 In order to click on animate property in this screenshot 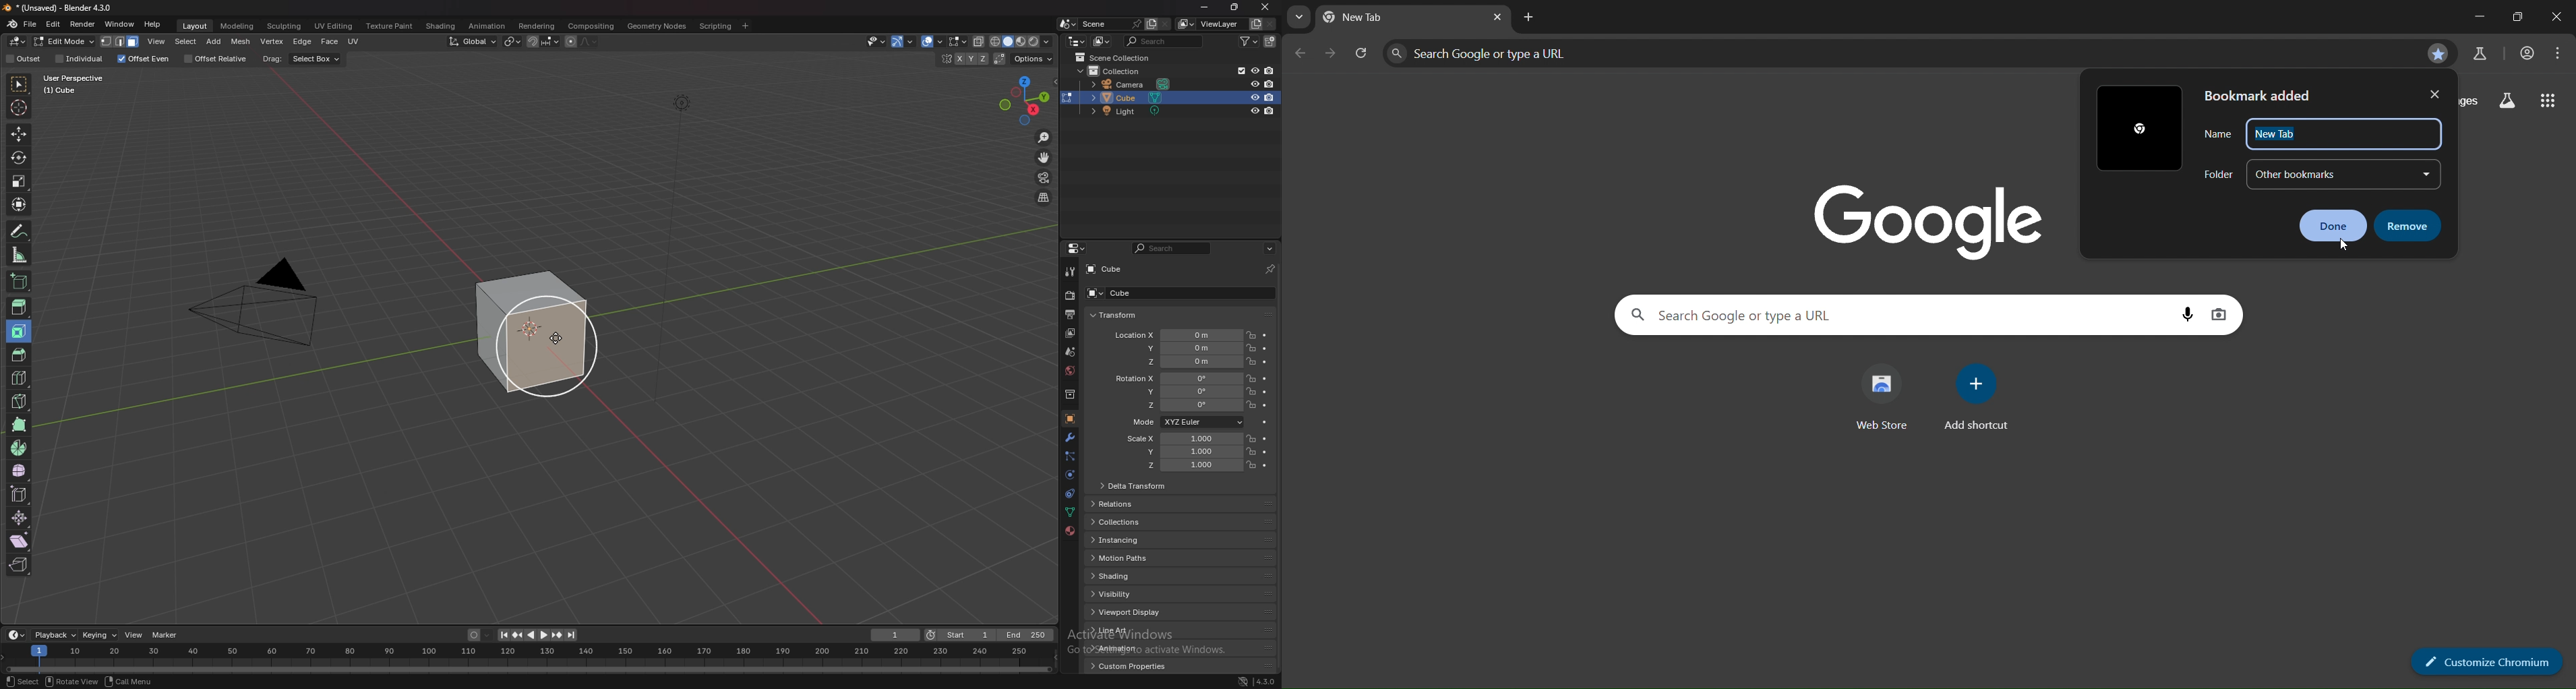, I will do `click(1266, 362)`.